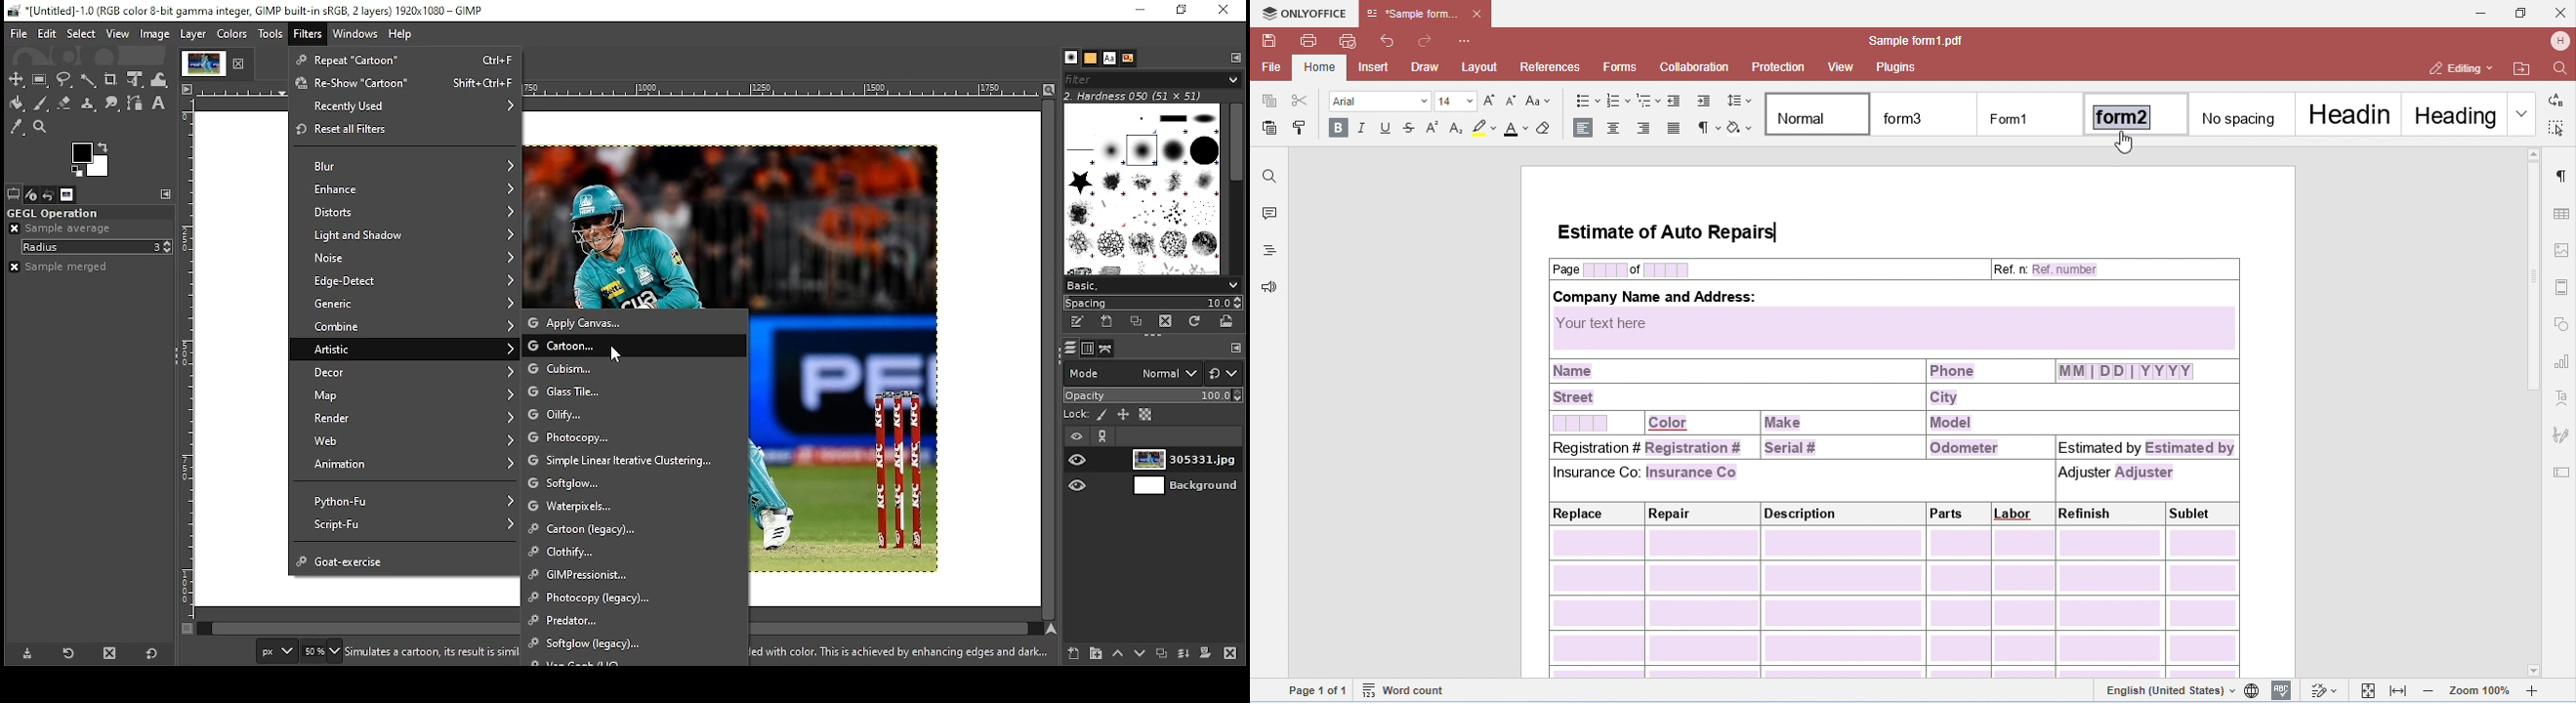  I want to click on scroll bar, so click(1234, 189).